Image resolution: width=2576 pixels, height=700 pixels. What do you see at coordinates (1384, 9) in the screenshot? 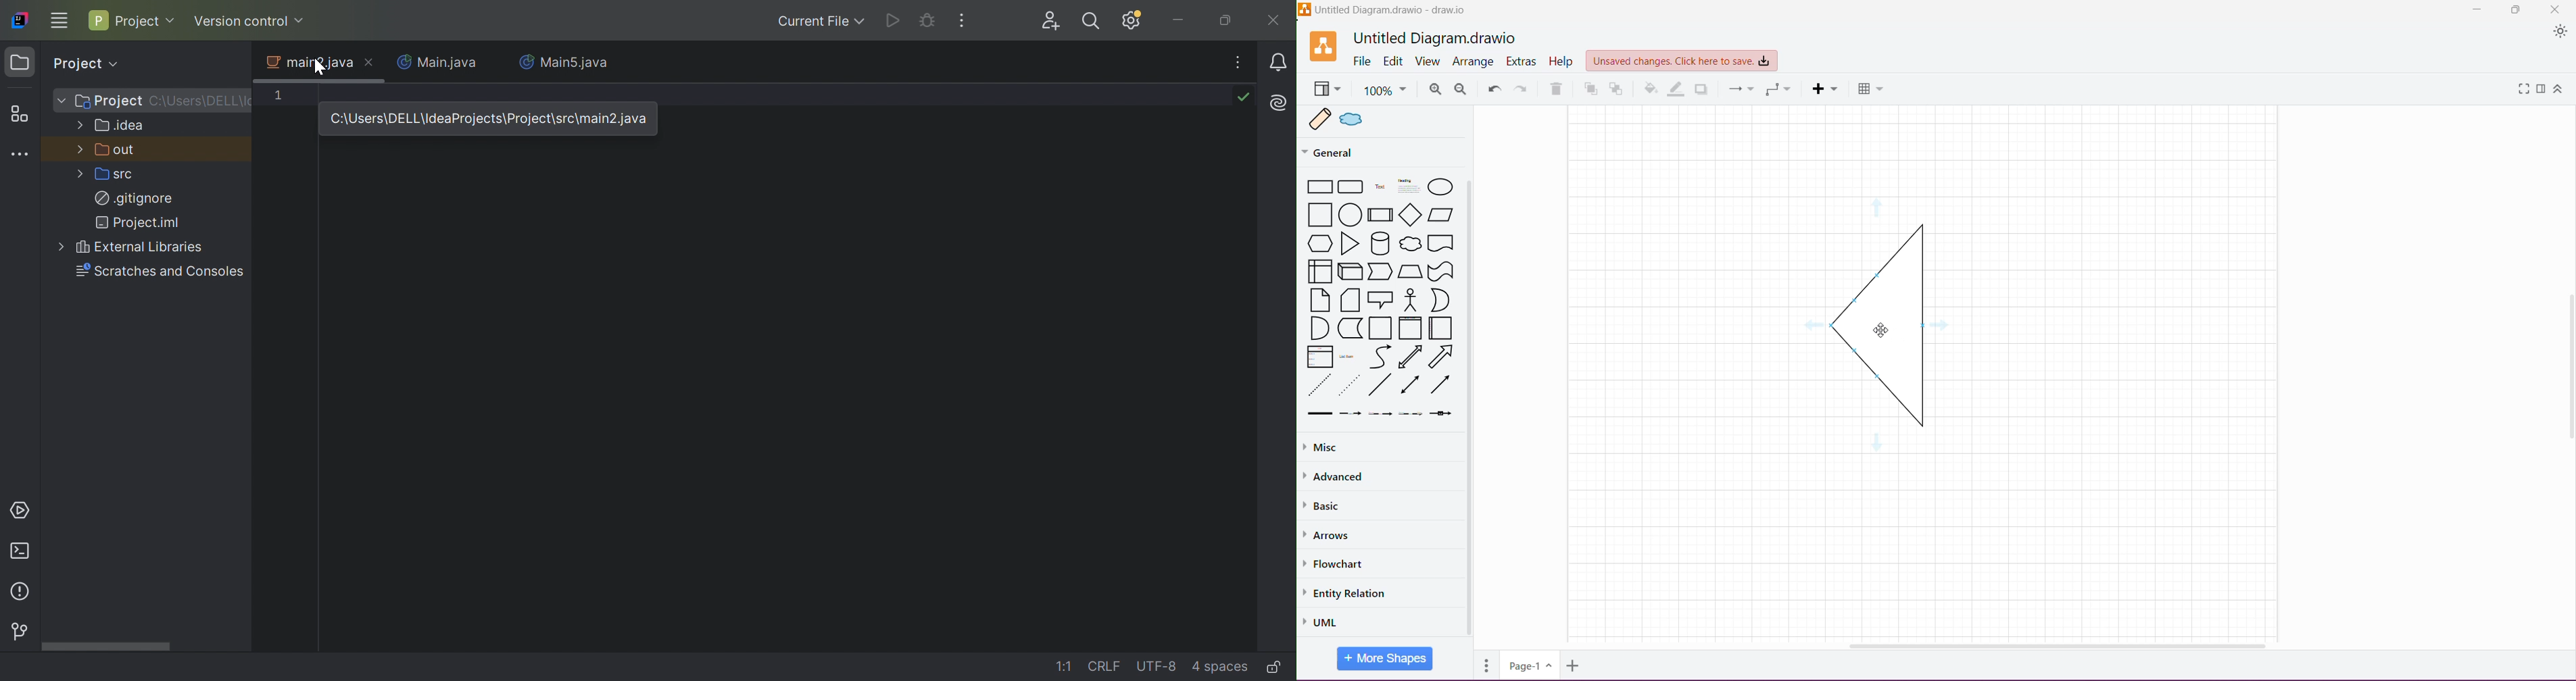
I see `Untitled Diagram.draw.io - draw.io` at bounding box center [1384, 9].